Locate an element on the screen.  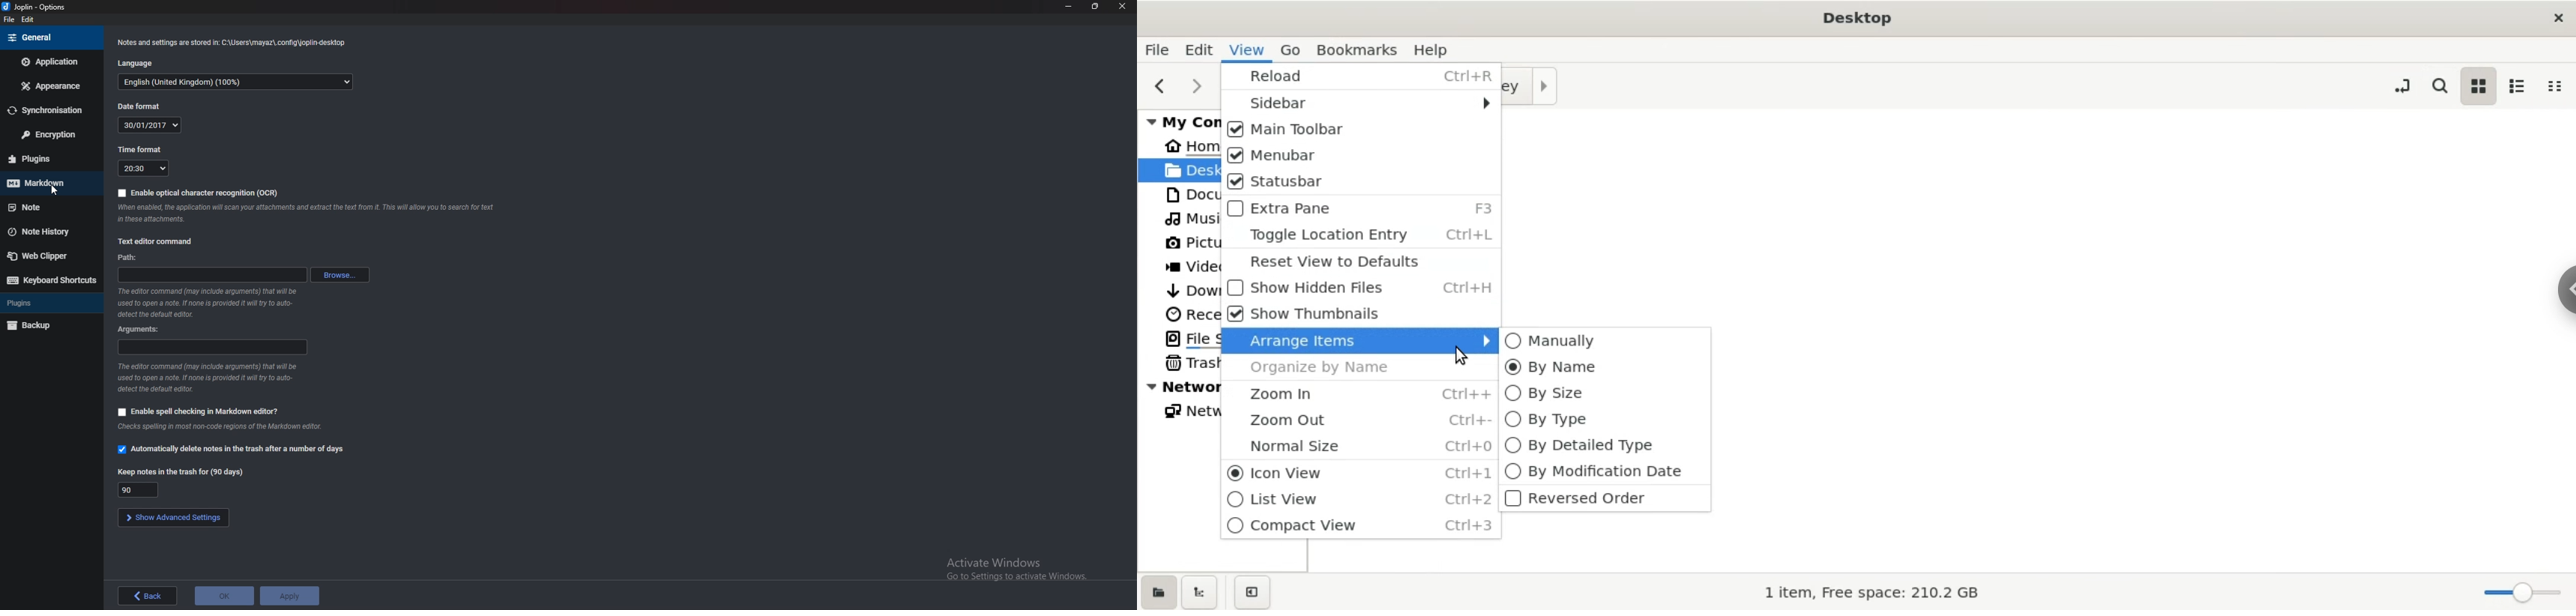
edit is located at coordinates (30, 21).